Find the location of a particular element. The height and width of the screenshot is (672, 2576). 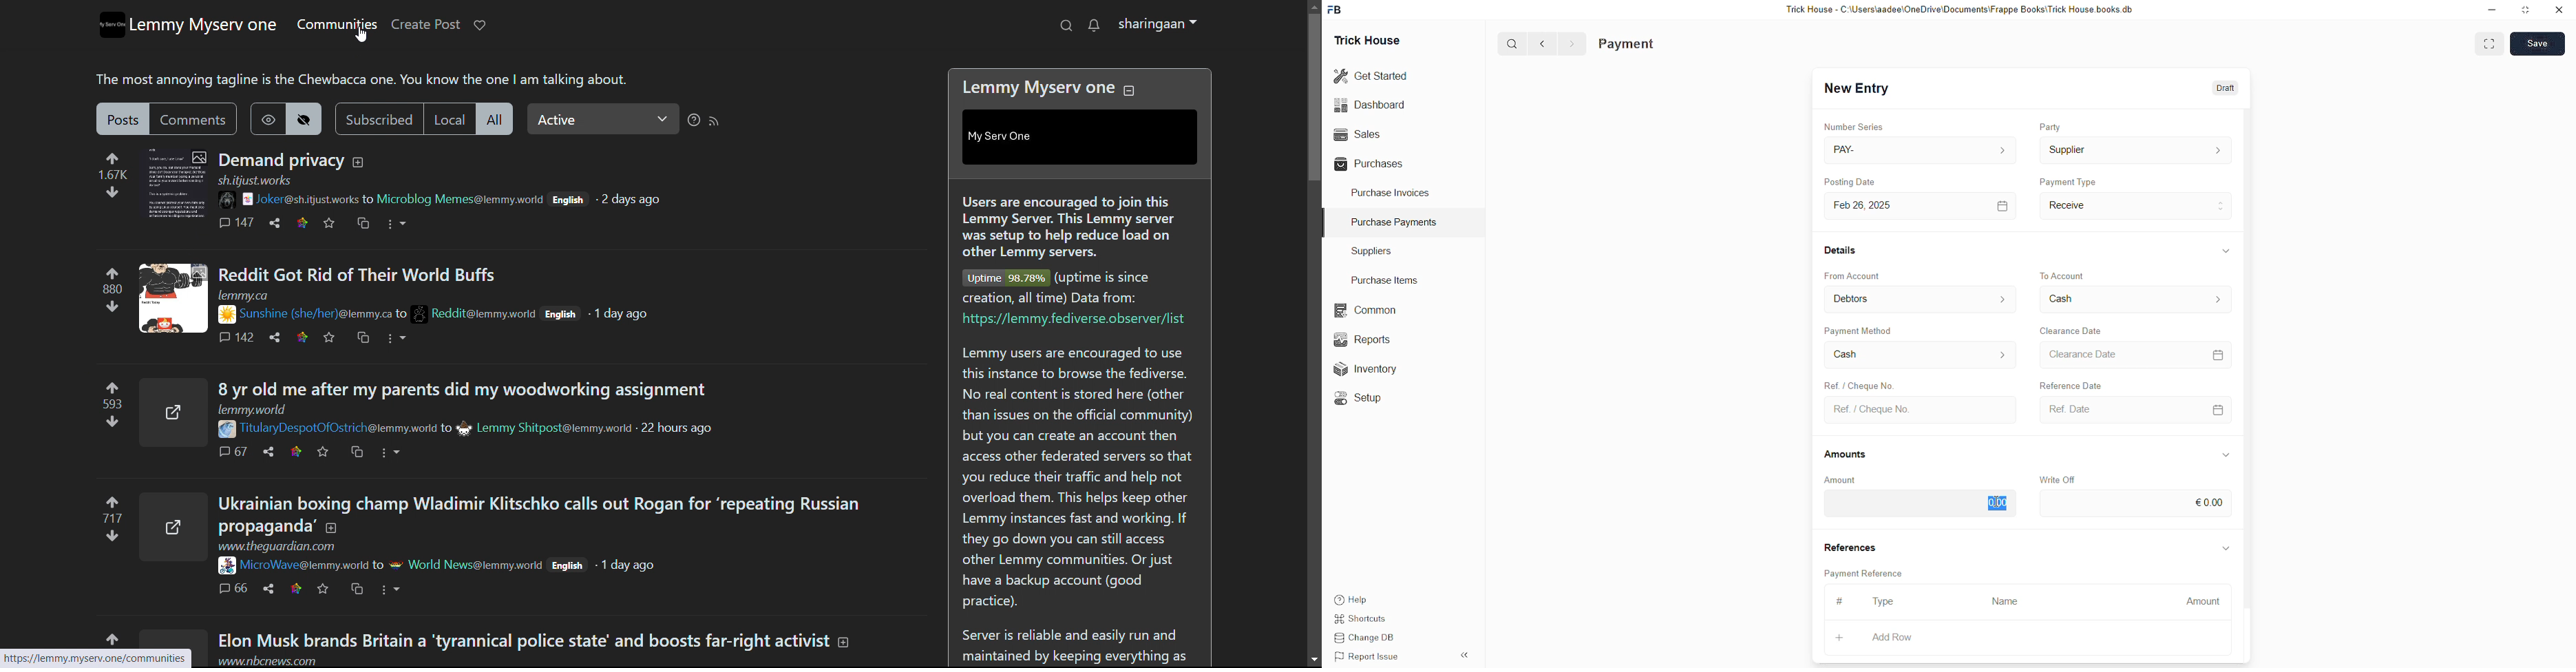

Save is located at coordinates (2536, 44).